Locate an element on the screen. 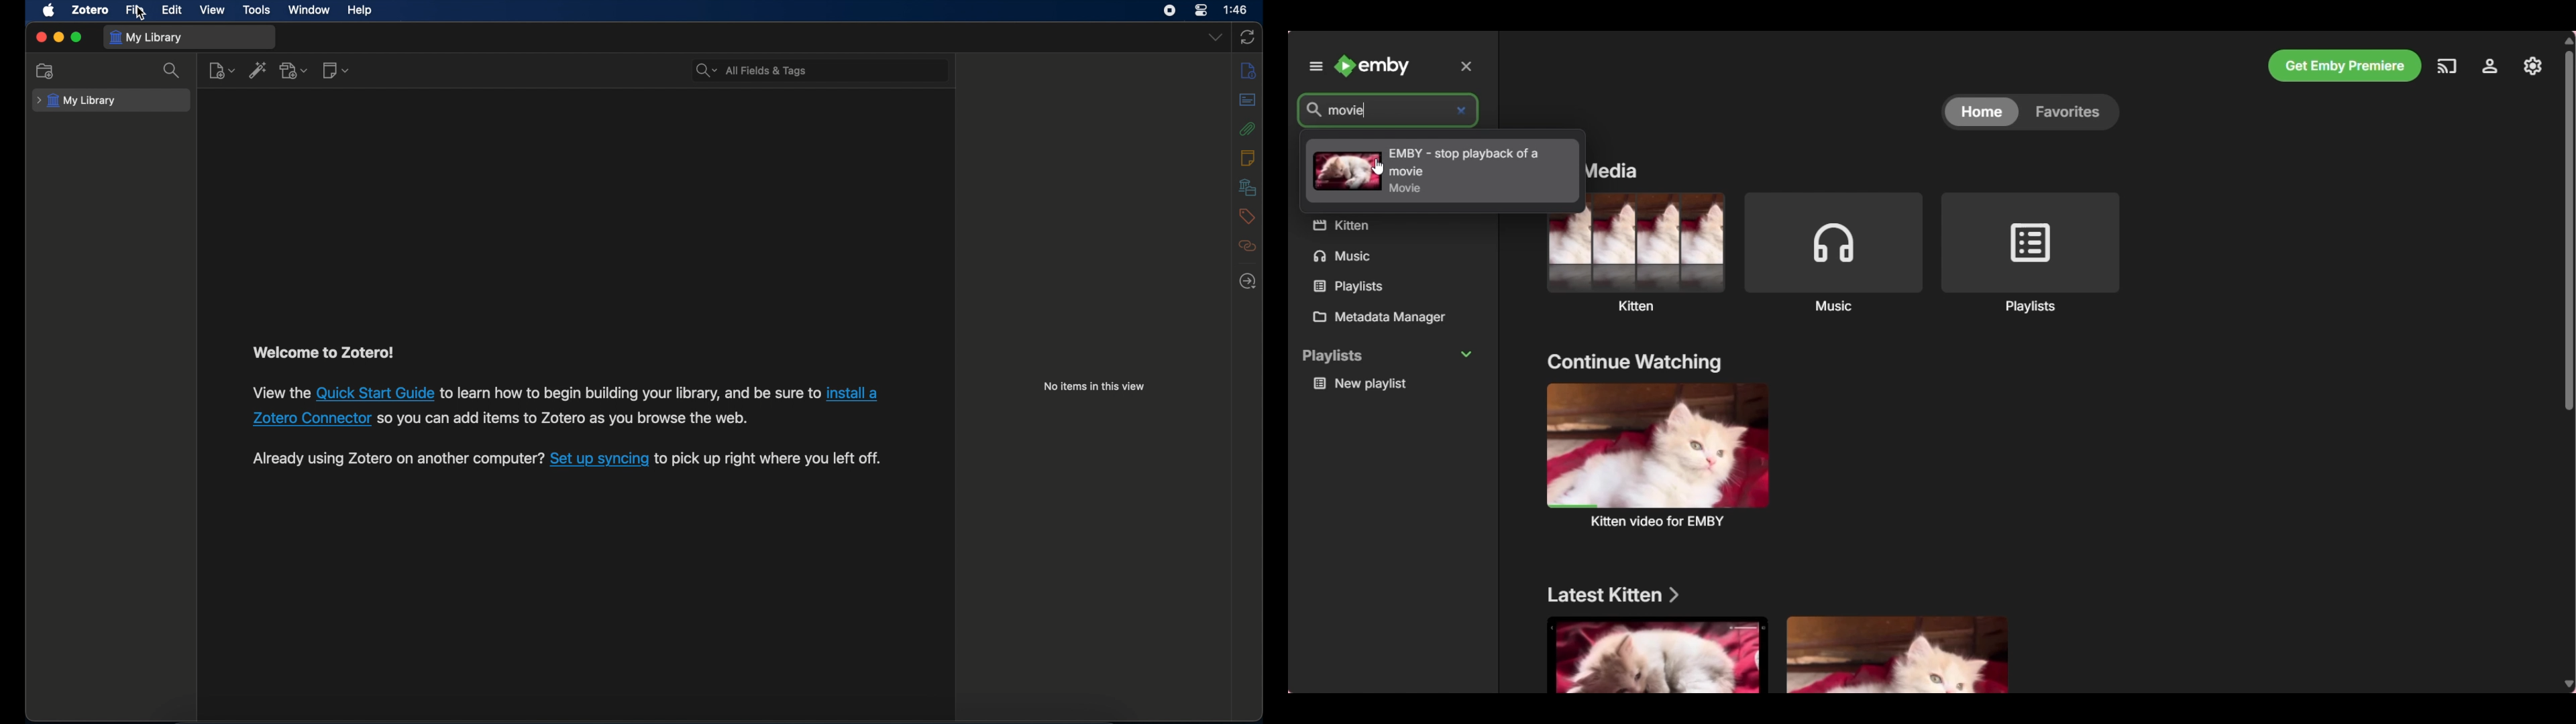  my library is located at coordinates (78, 101).